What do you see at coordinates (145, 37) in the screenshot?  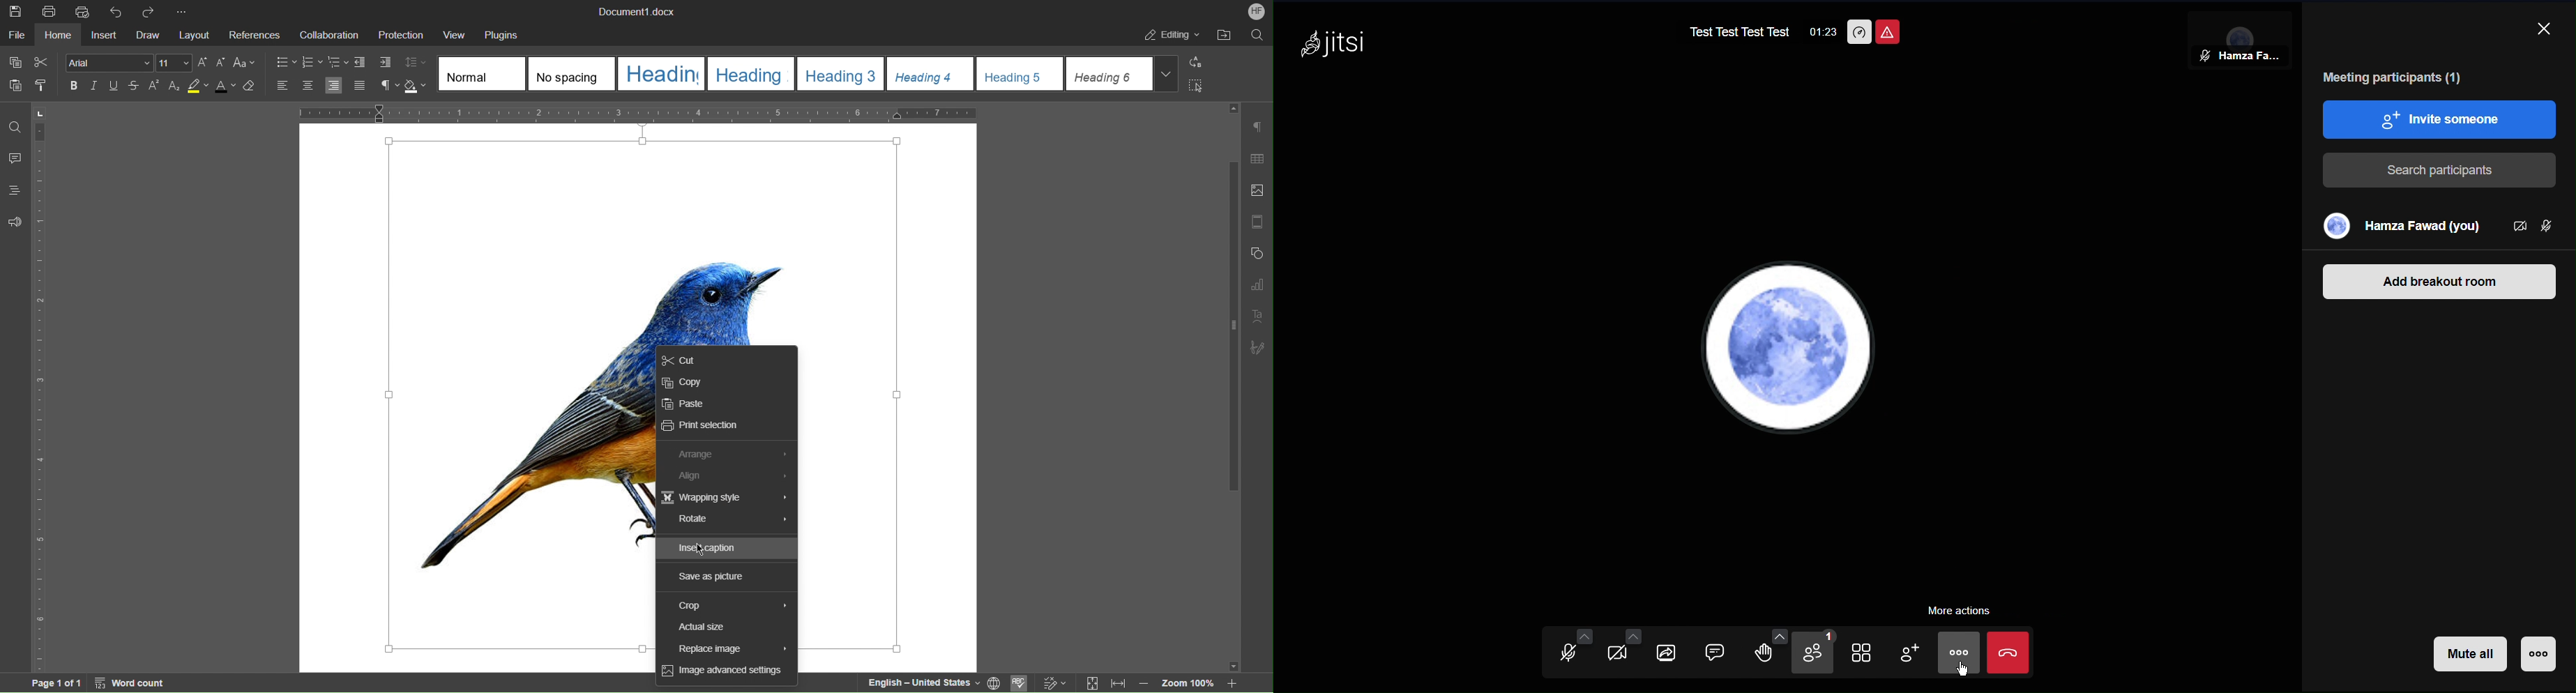 I see `Draw` at bounding box center [145, 37].